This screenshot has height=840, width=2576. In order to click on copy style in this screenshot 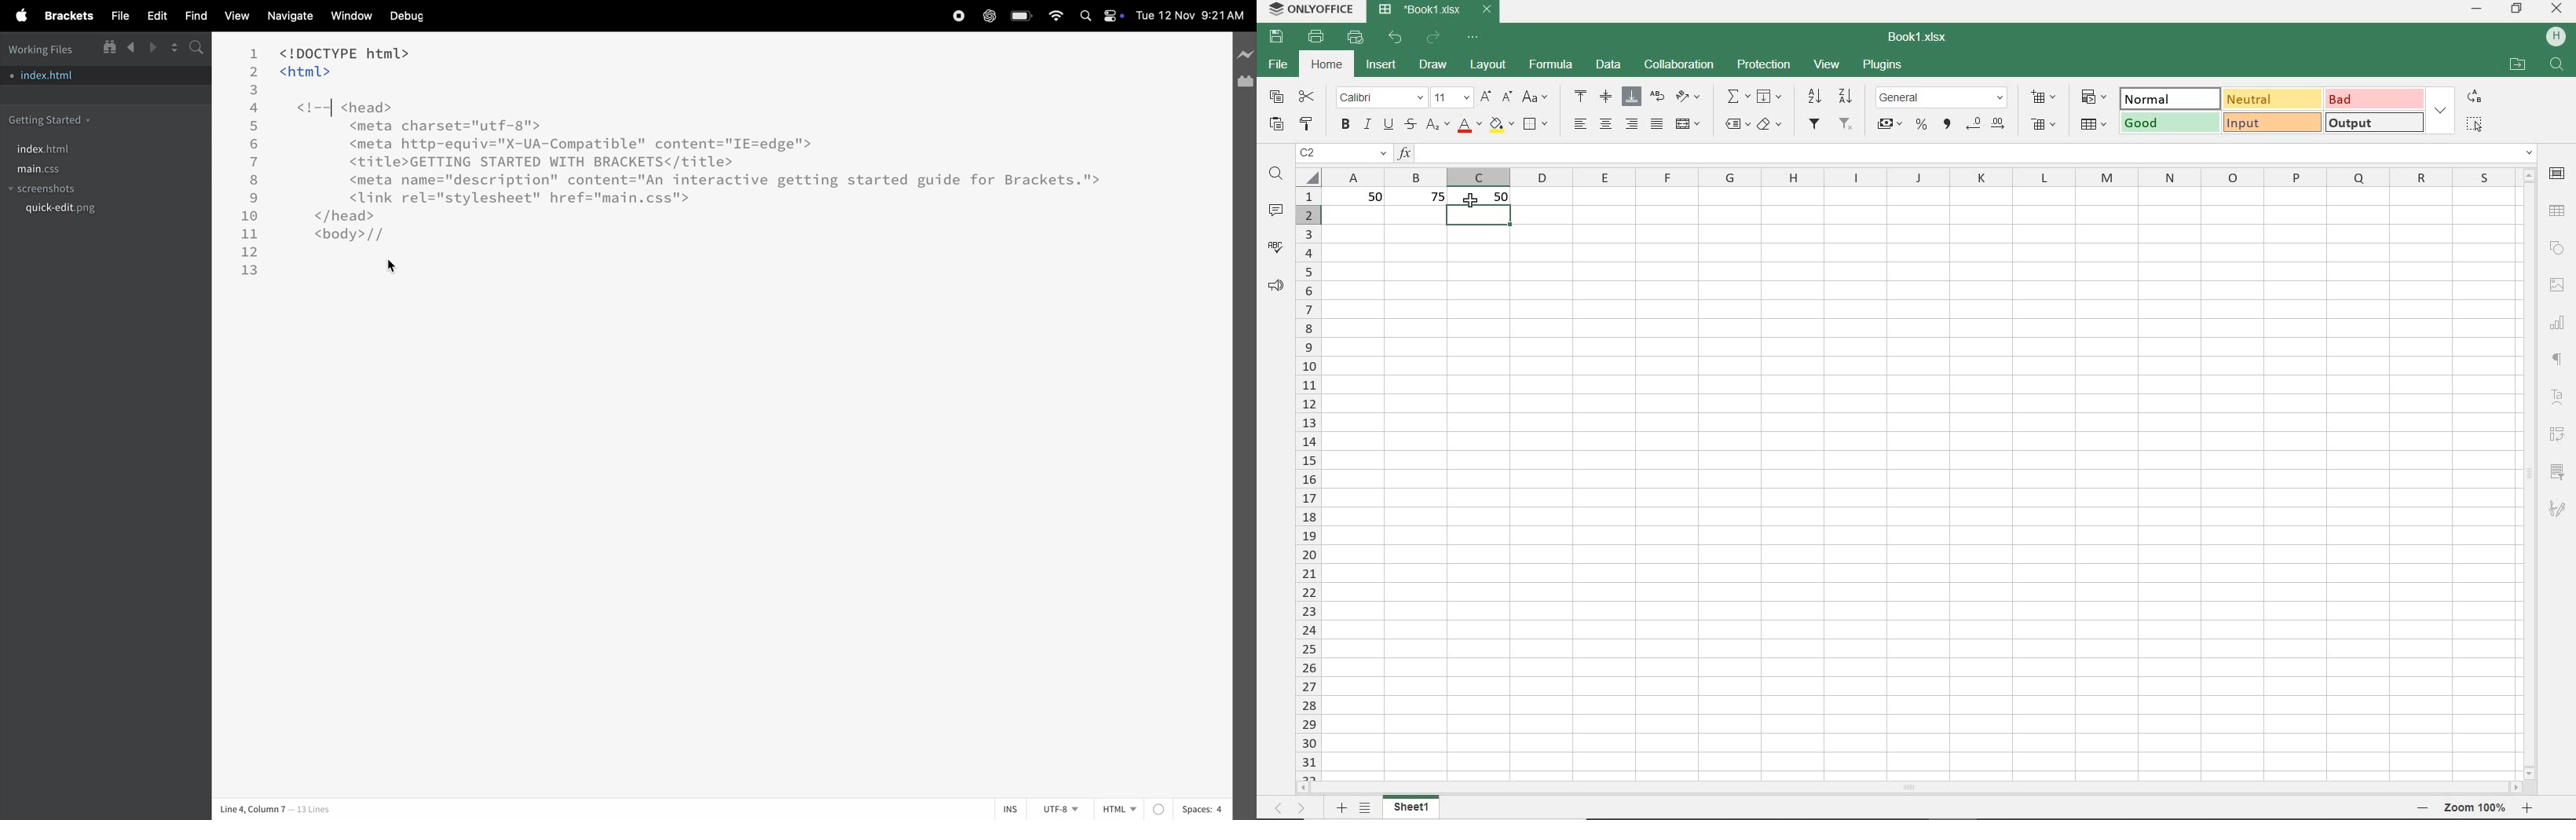, I will do `click(1308, 125)`.